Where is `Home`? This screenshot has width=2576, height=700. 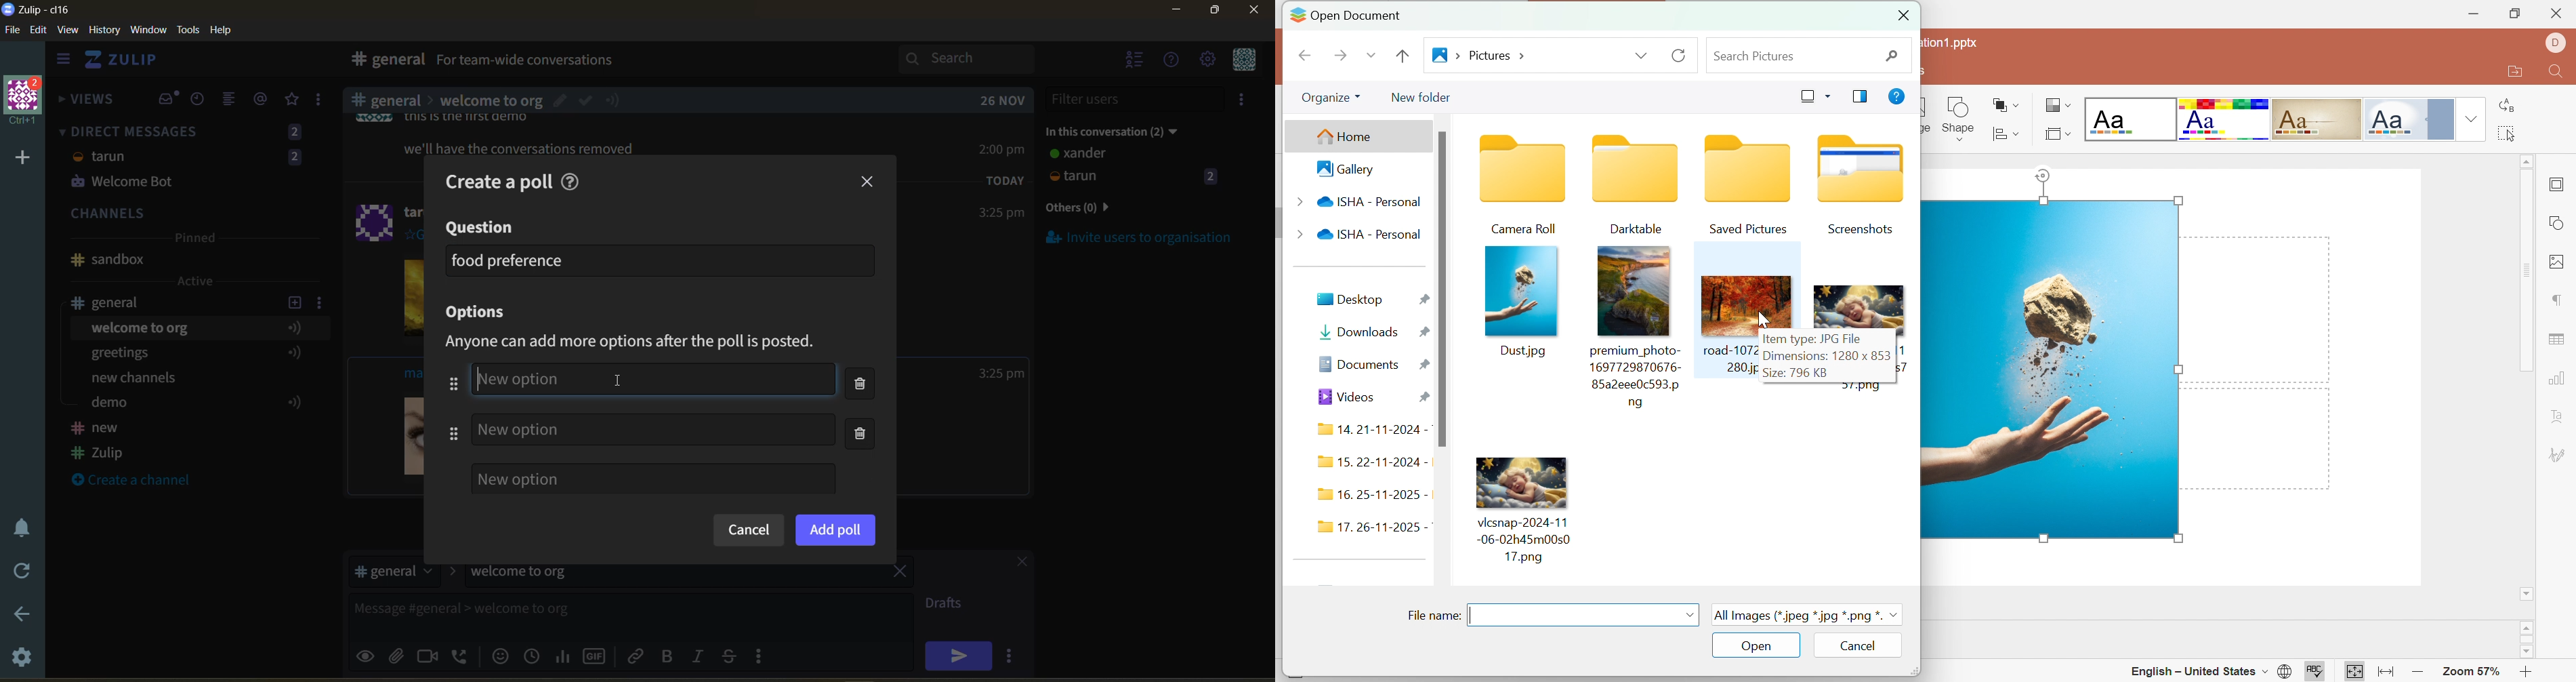 Home is located at coordinates (1343, 135).